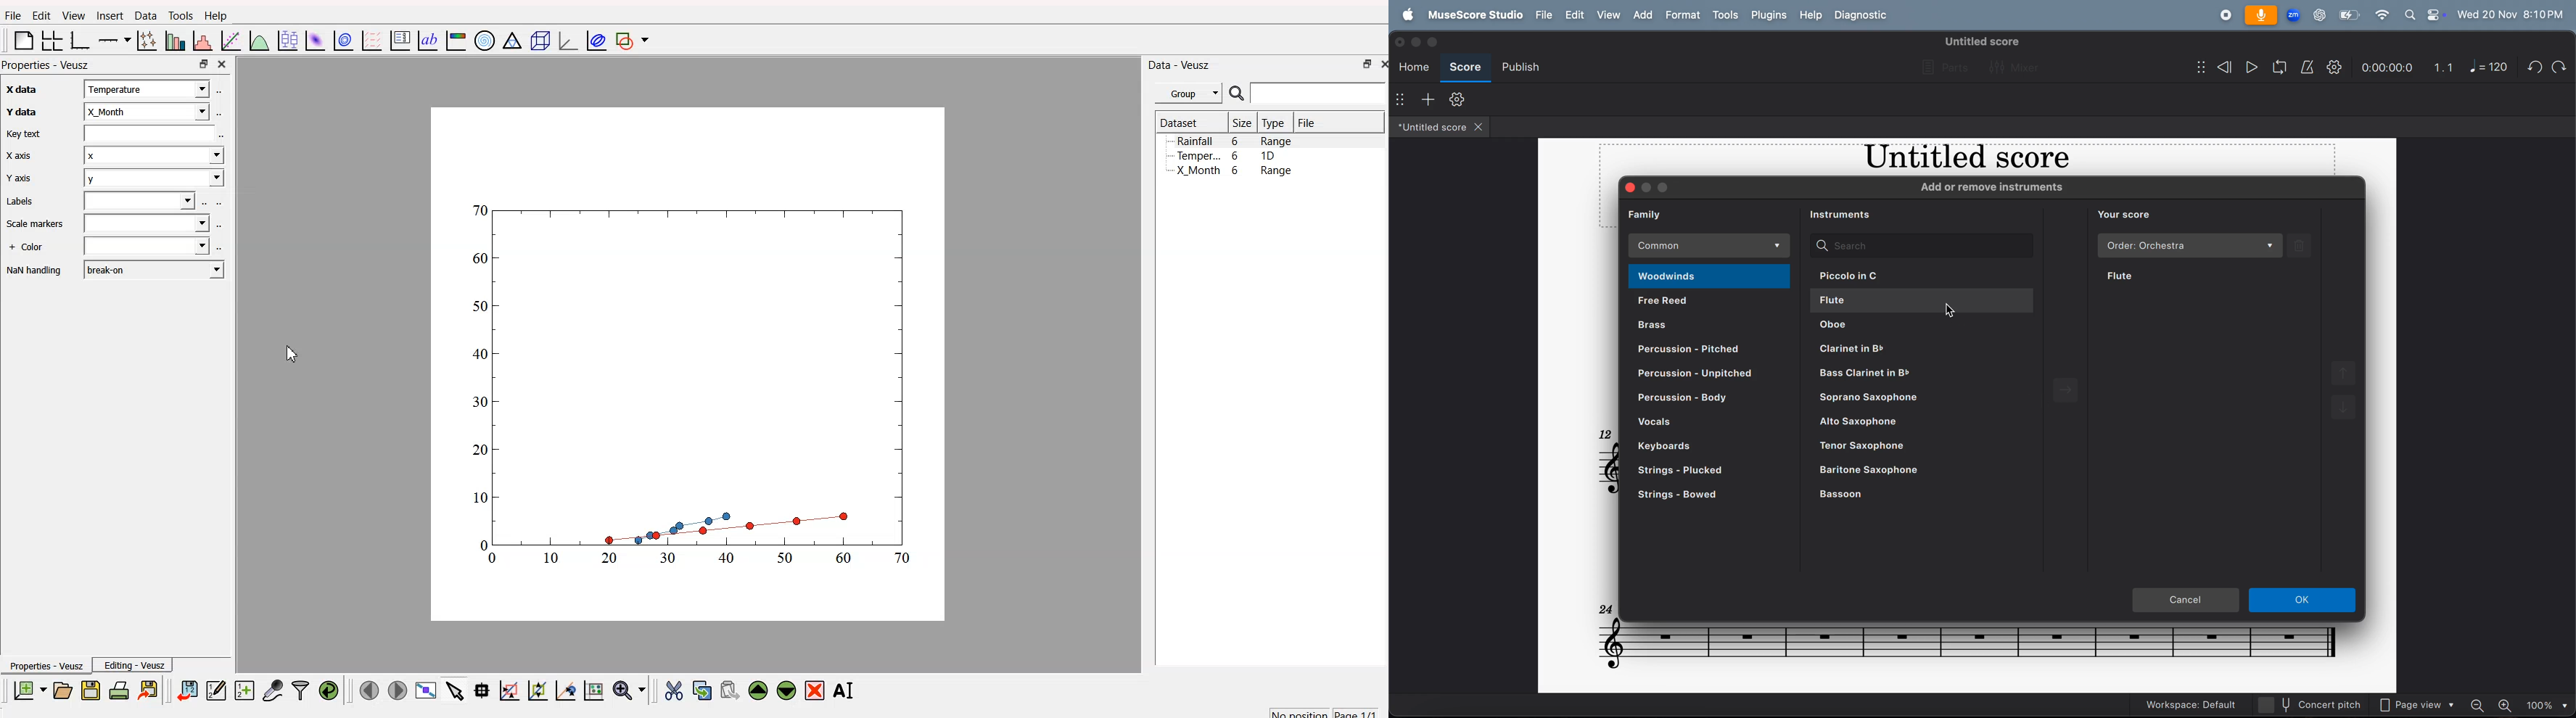 Image resolution: width=2576 pixels, height=728 pixels. Describe the element at coordinates (149, 88) in the screenshot. I see `x` at that location.